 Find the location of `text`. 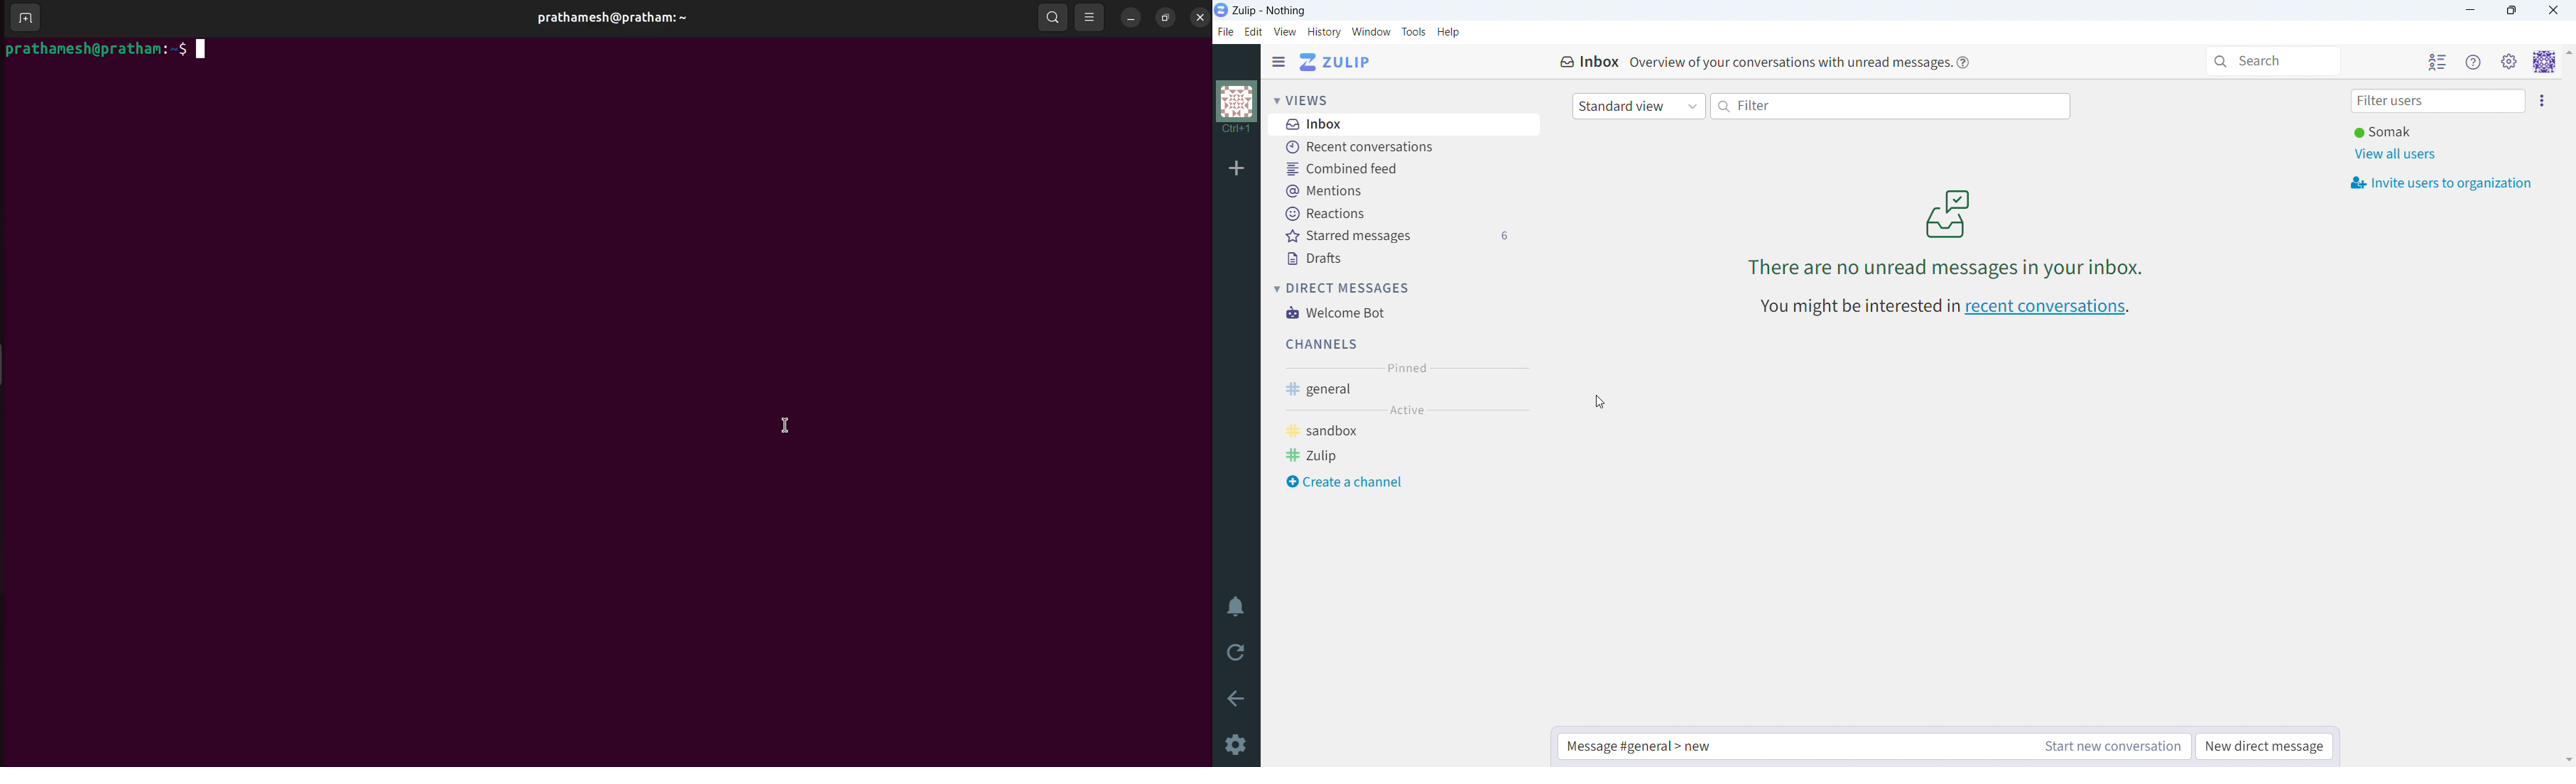

text is located at coordinates (1788, 61).